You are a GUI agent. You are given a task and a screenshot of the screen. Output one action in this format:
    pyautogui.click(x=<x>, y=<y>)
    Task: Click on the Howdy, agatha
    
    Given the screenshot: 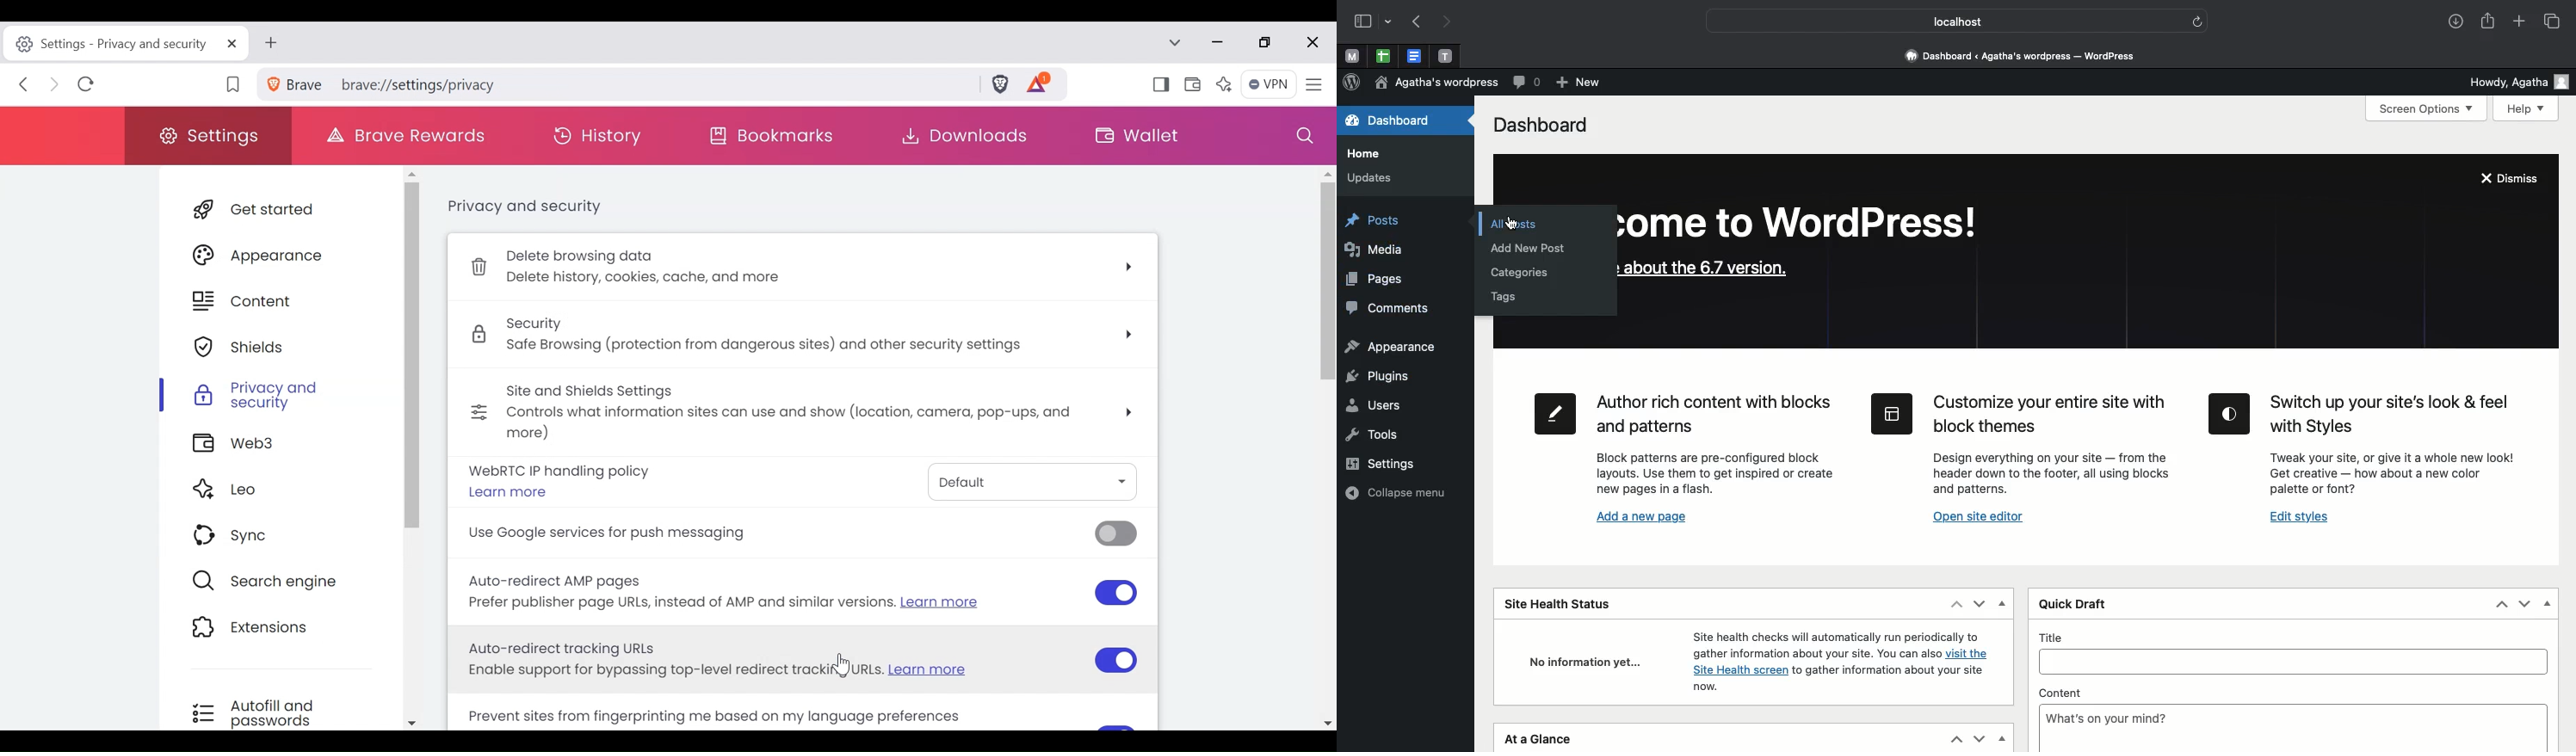 What is the action you would take?
    pyautogui.click(x=2517, y=81)
    